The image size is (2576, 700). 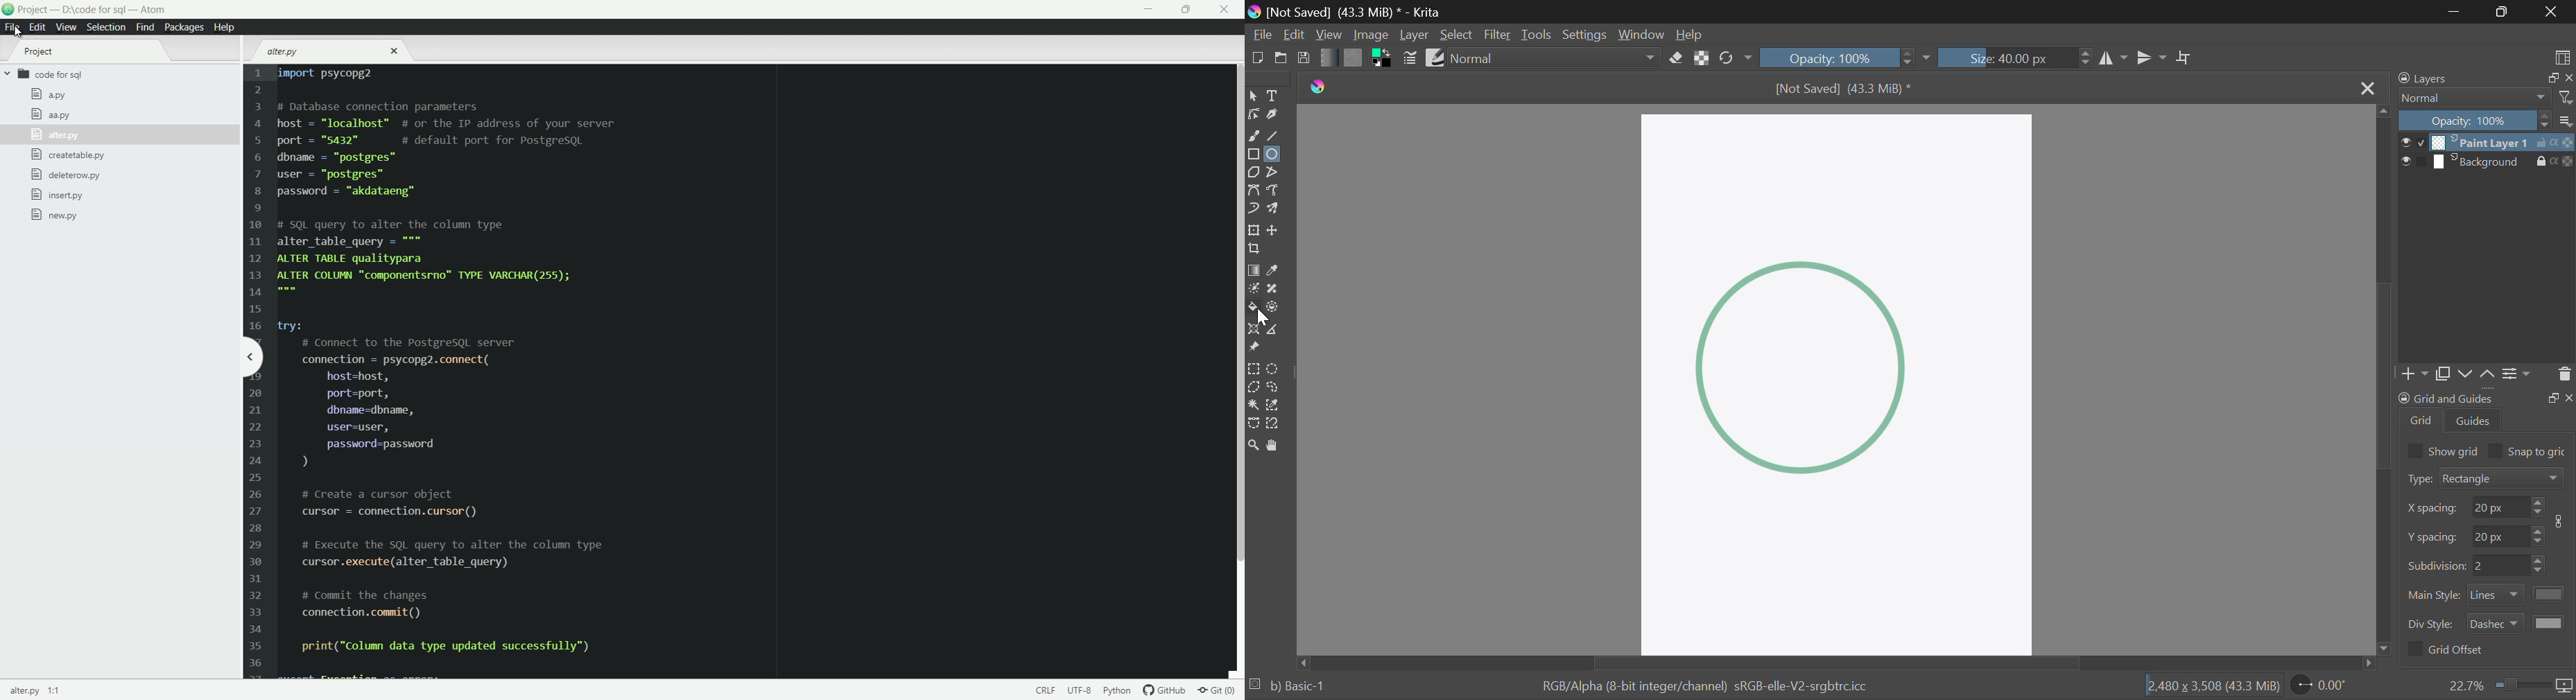 I want to click on Magnetic Selection, so click(x=1275, y=423).